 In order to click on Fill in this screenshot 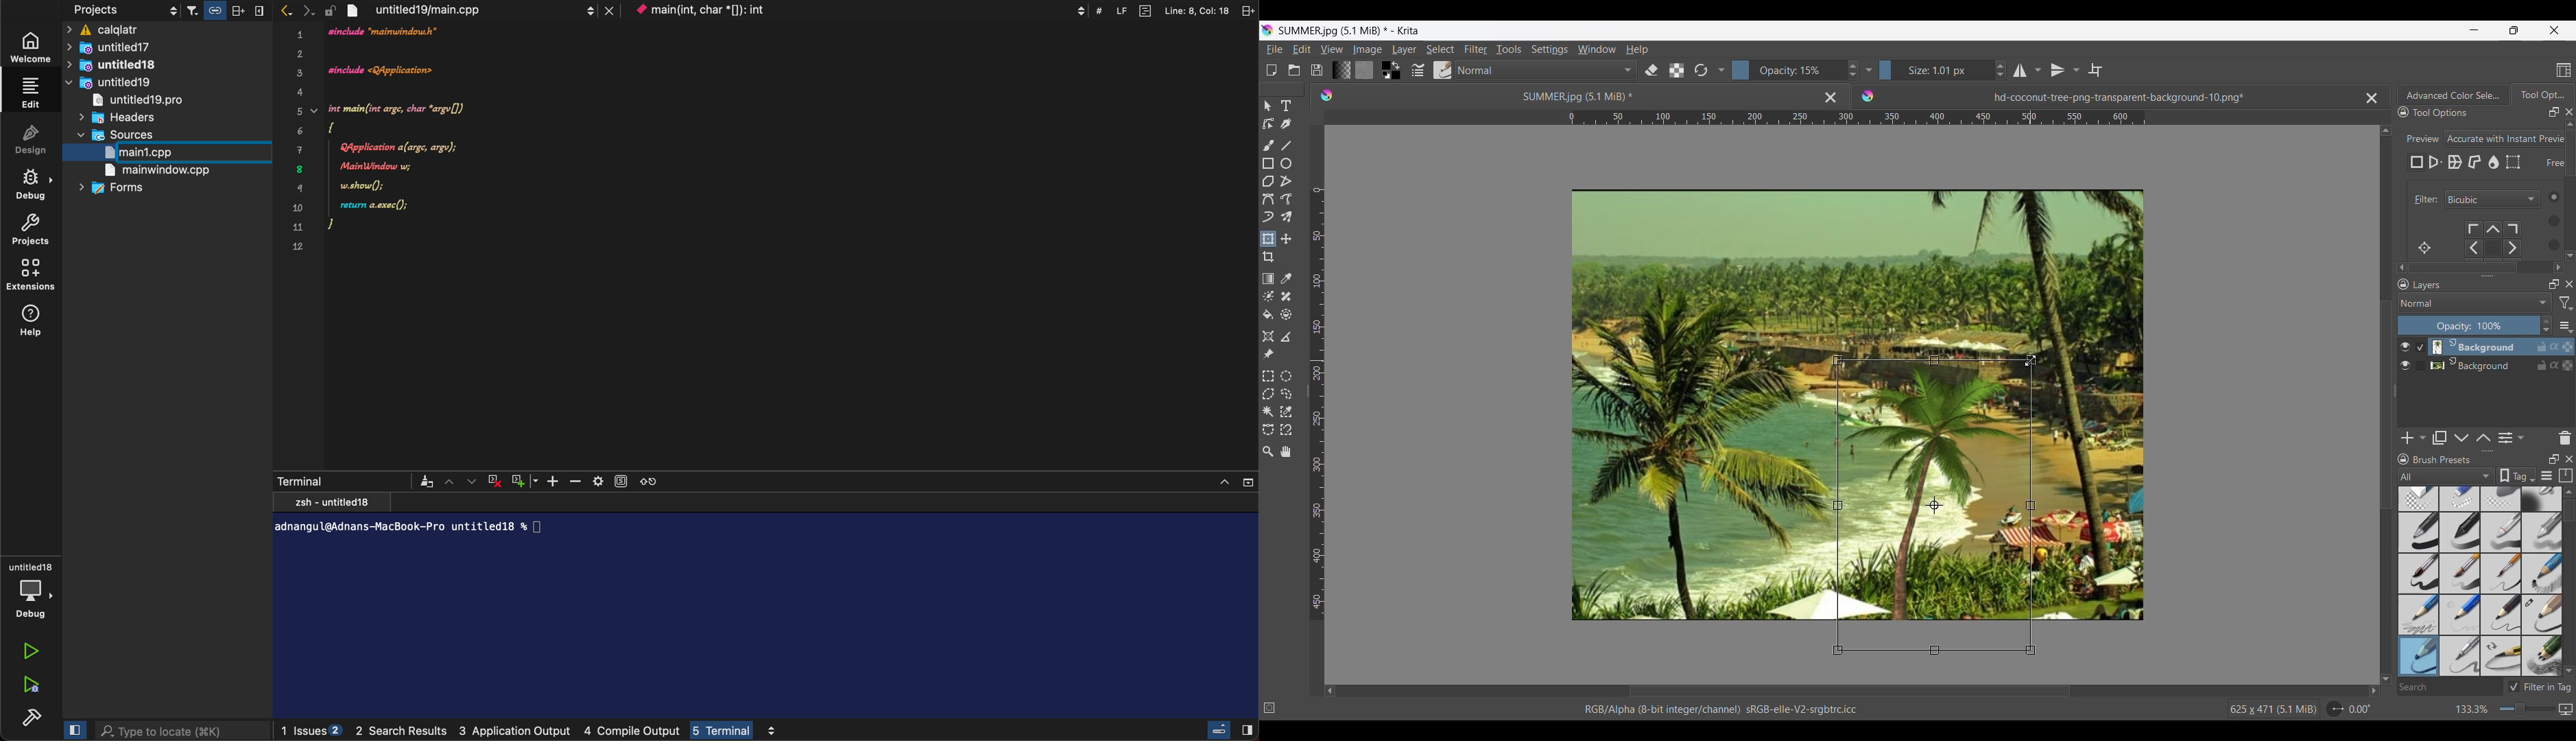, I will do `click(1268, 314)`.